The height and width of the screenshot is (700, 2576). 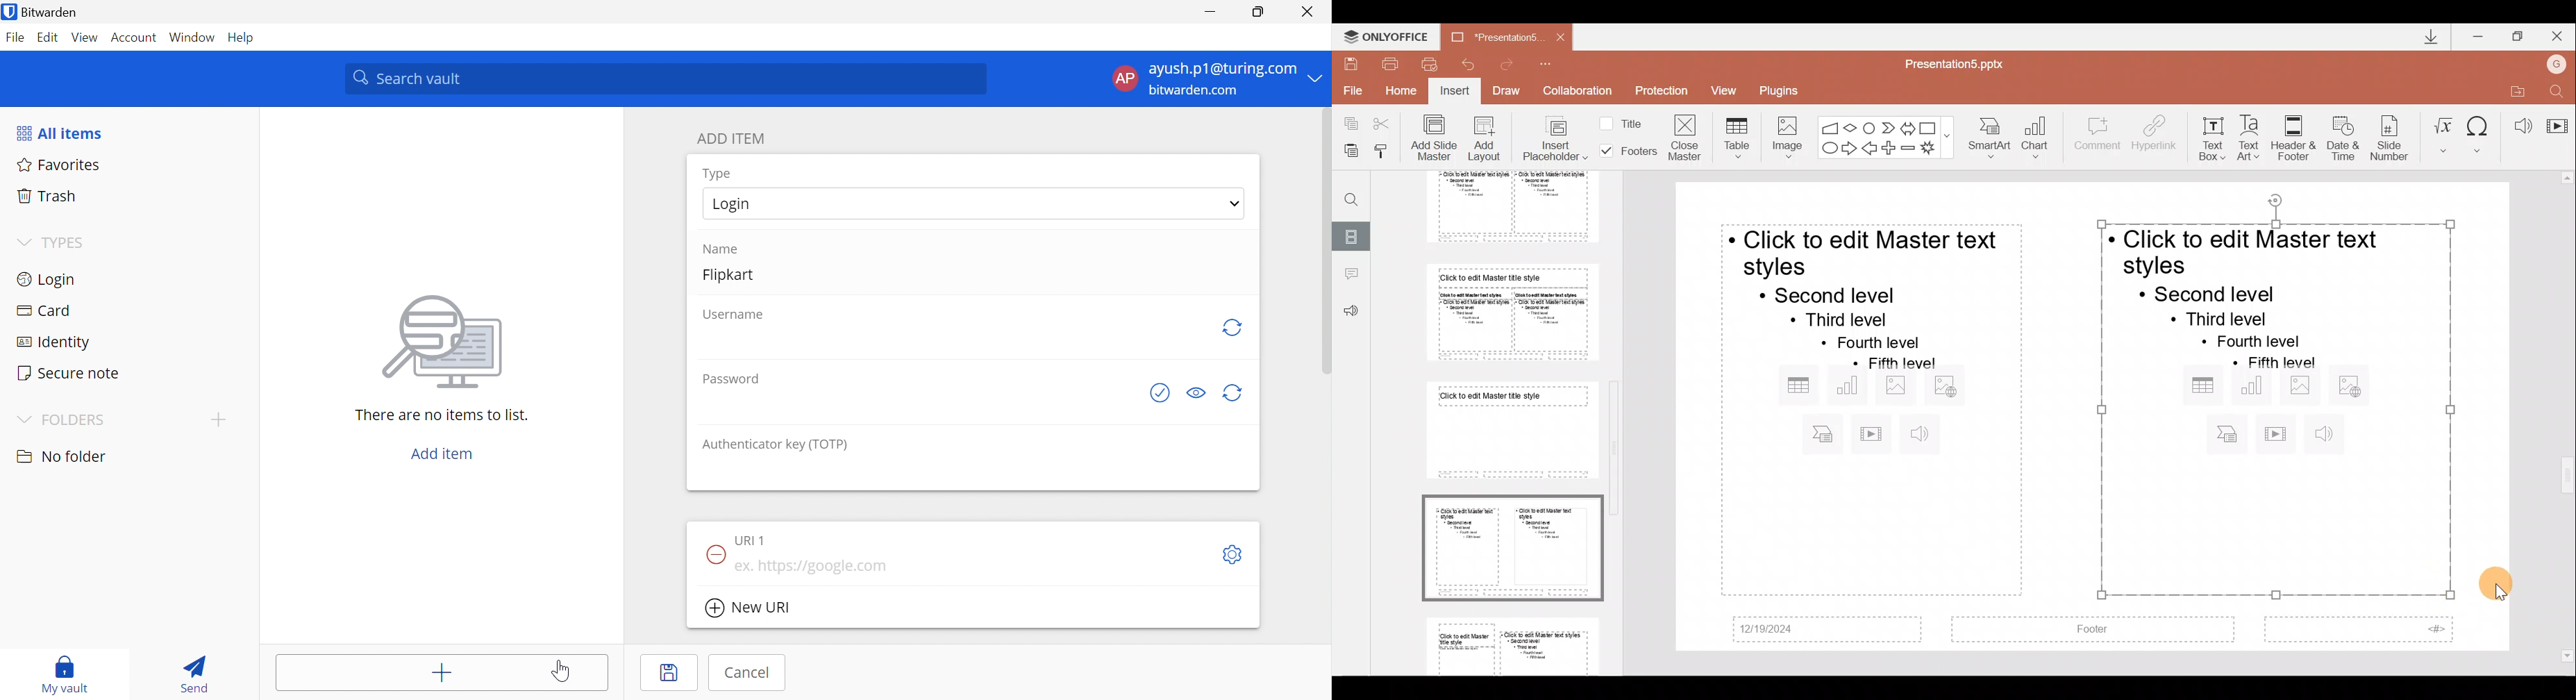 What do you see at coordinates (2514, 89) in the screenshot?
I see `Open file location` at bounding box center [2514, 89].